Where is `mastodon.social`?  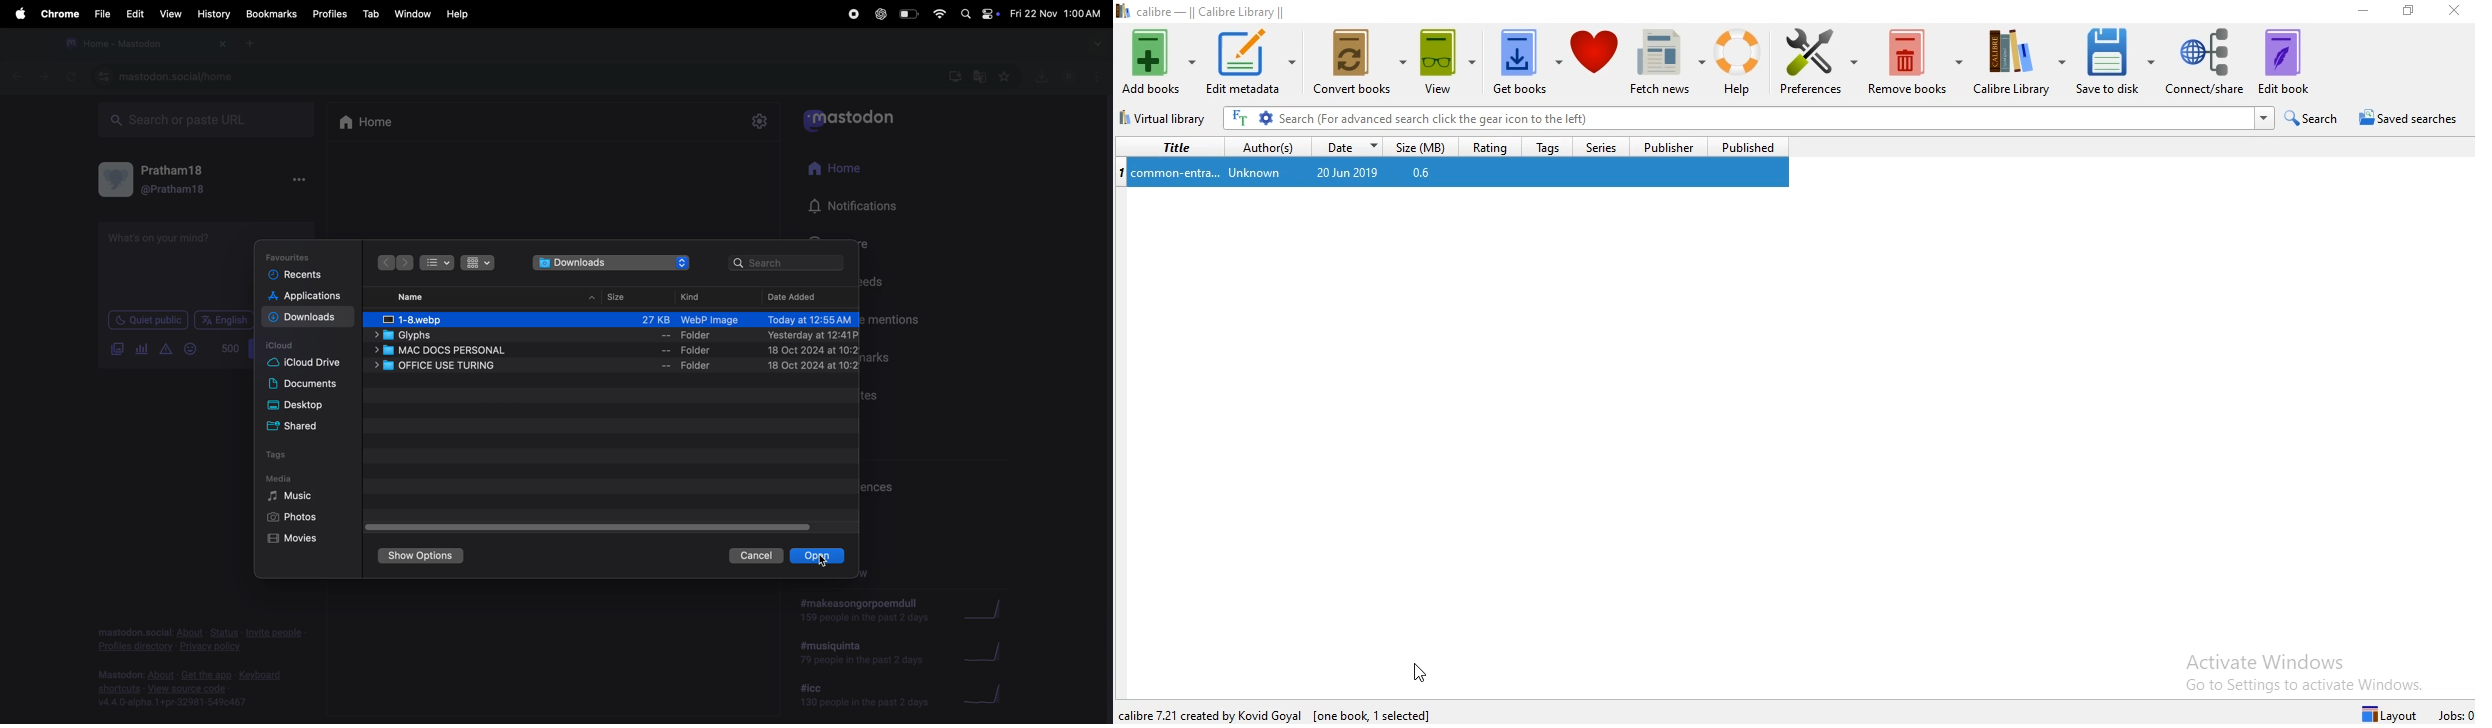 mastodon.social is located at coordinates (134, 632).